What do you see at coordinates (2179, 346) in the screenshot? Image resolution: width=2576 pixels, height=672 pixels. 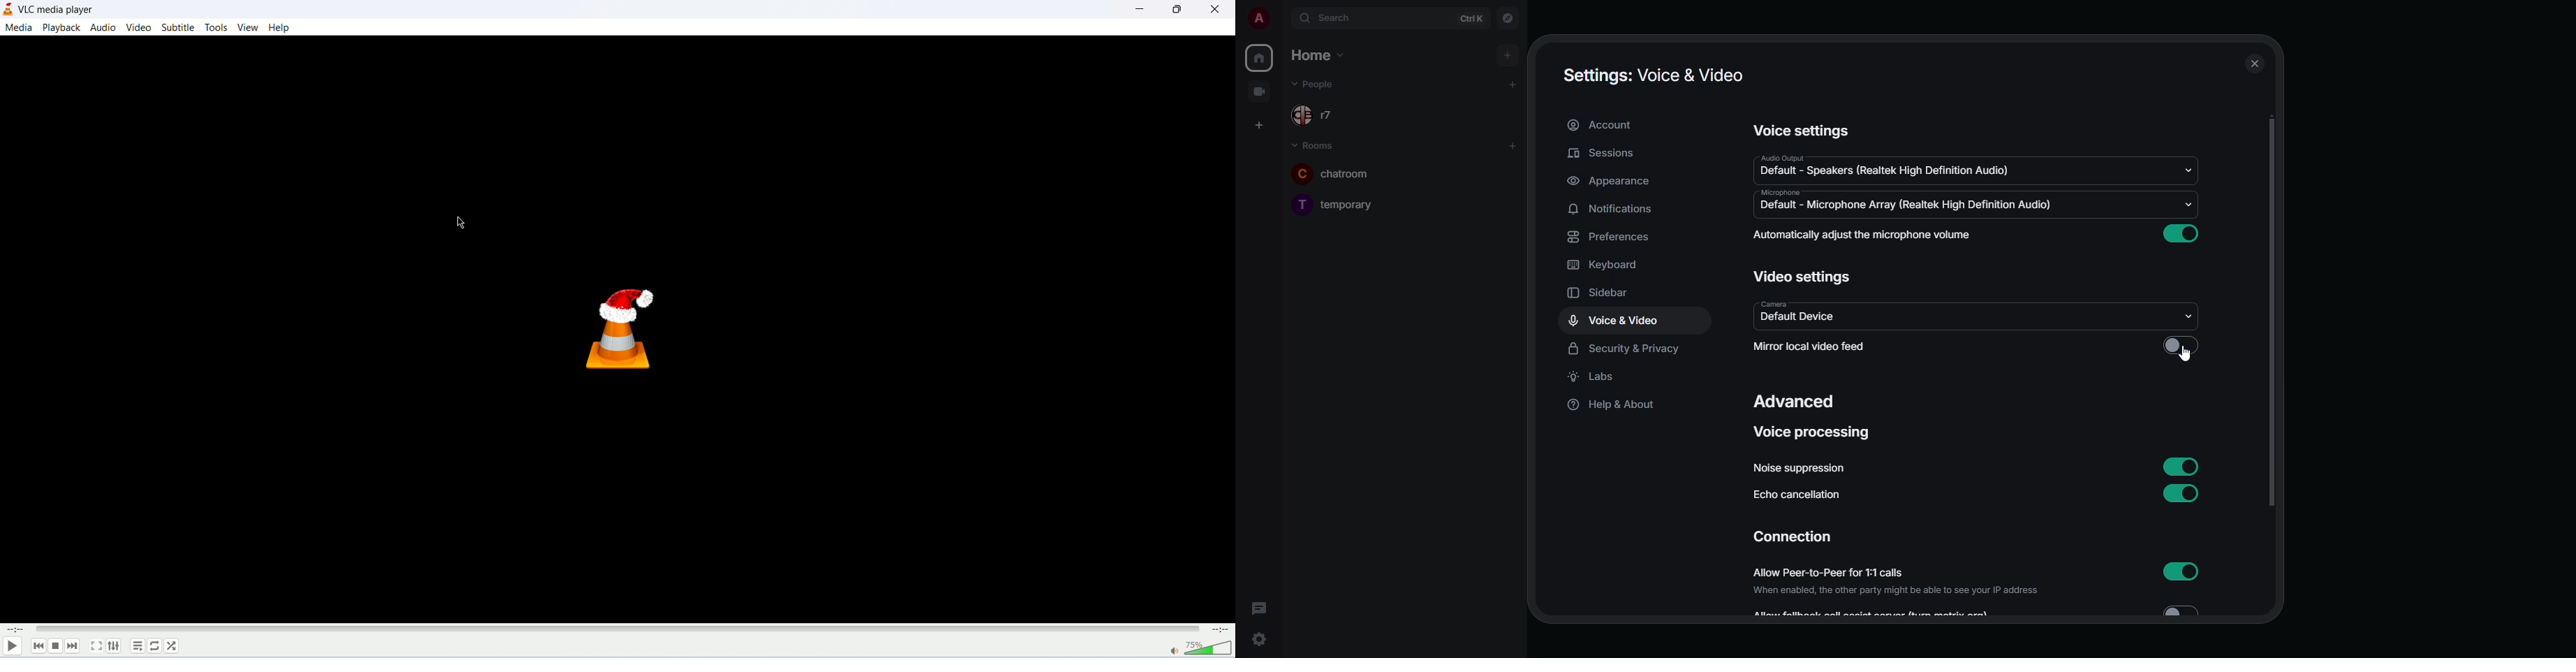 I see `click to enable` at bounding box center [2179, 346].